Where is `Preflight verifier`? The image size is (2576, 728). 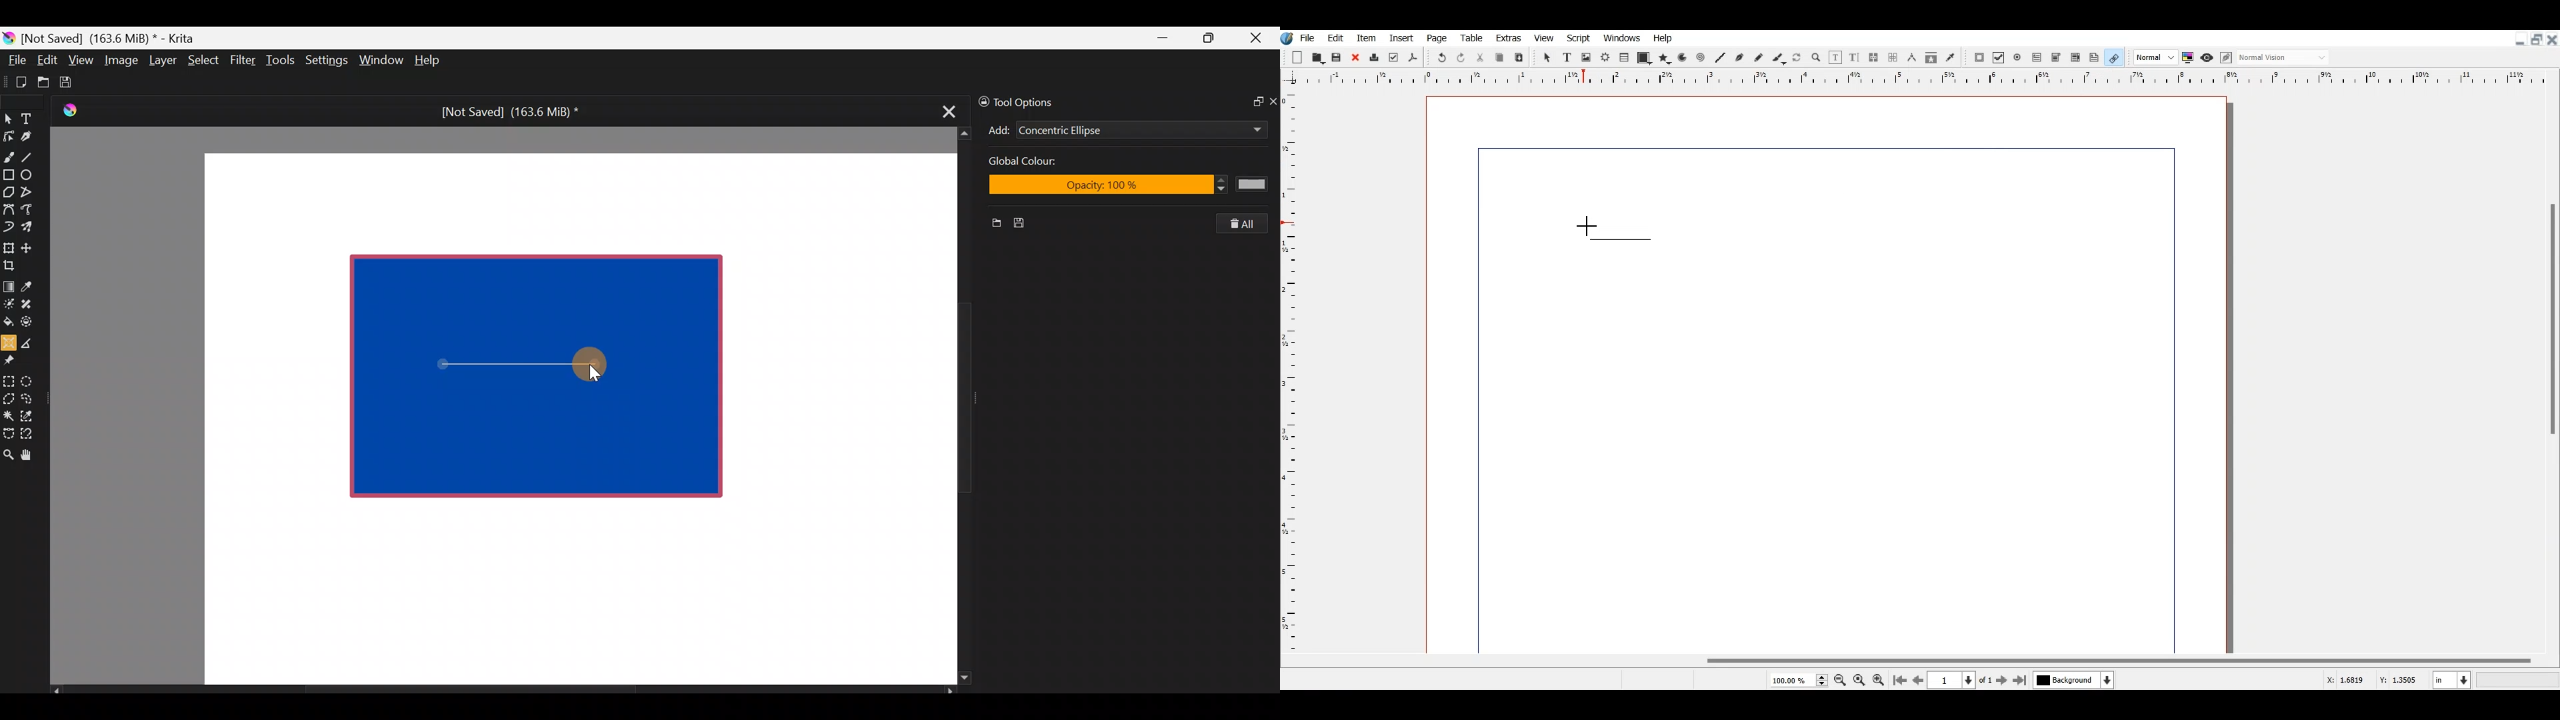 Preflight verifier is located at coordinates (1393, 58).